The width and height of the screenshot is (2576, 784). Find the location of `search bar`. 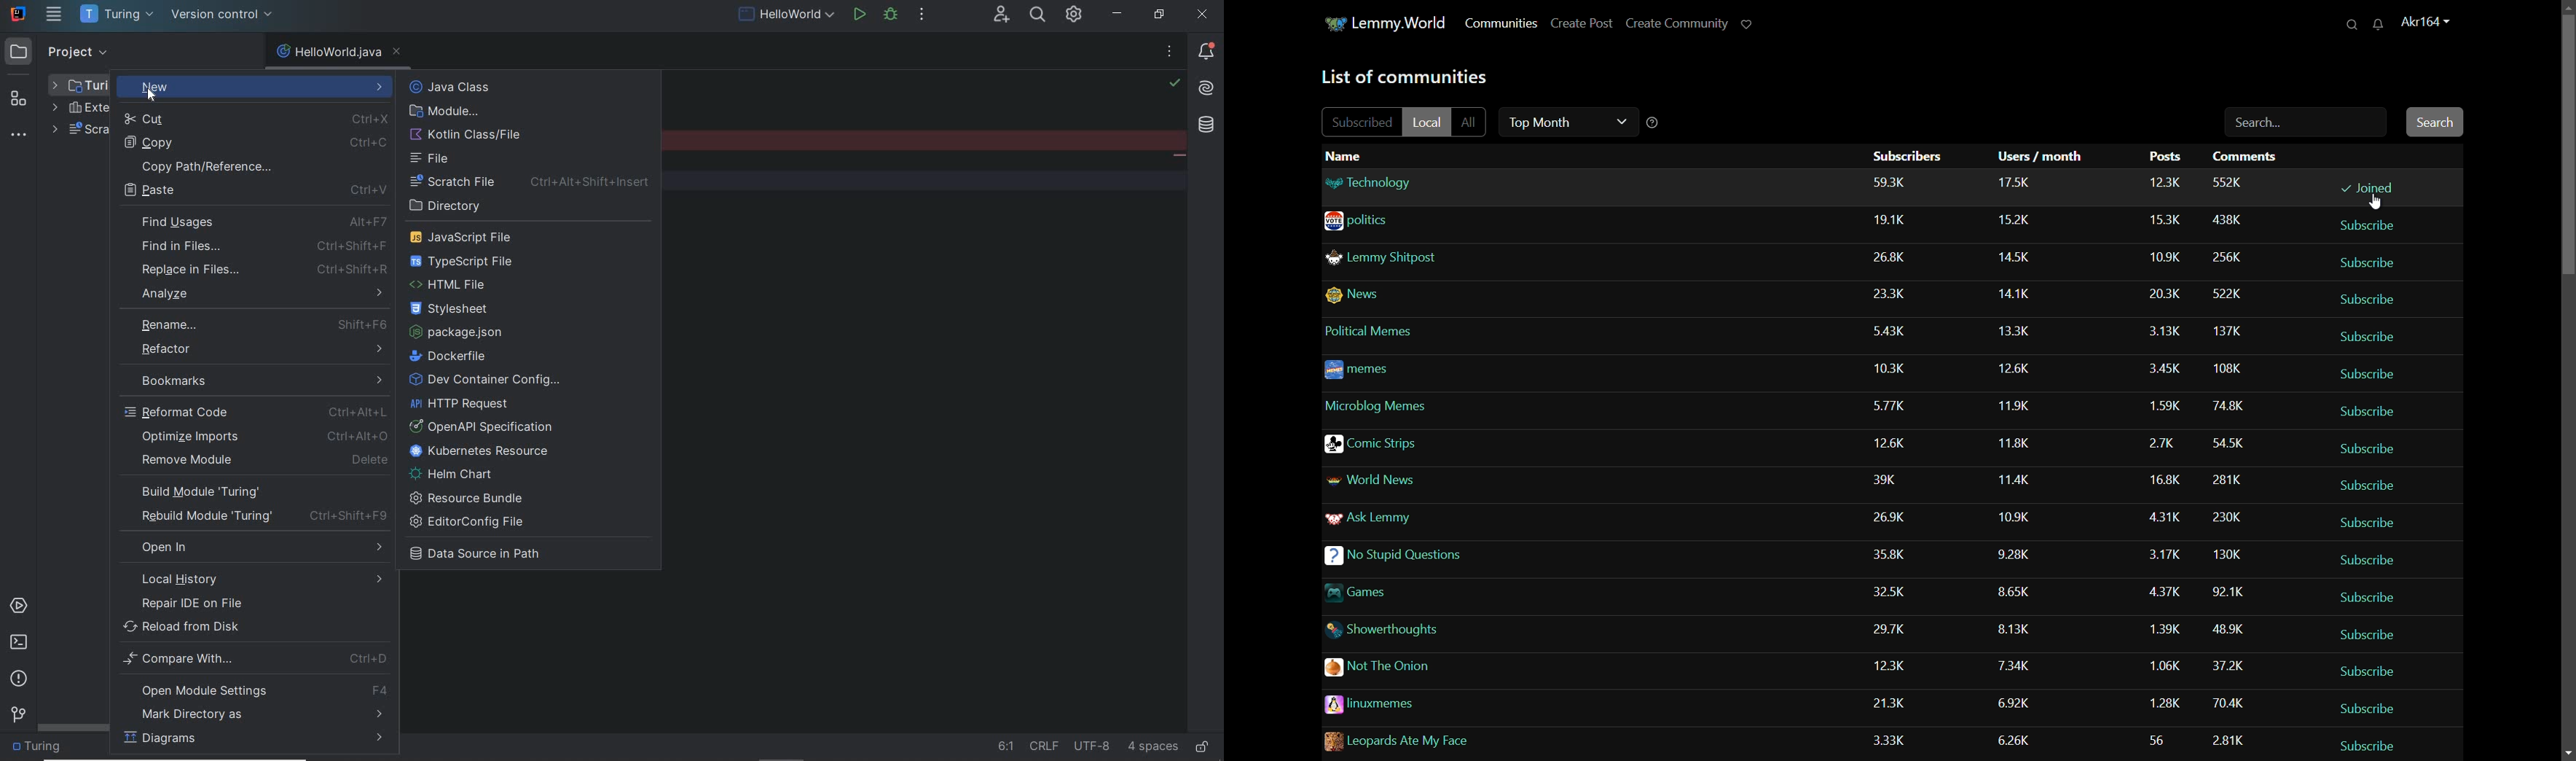

search bar is located at coordinates (2306, 124).